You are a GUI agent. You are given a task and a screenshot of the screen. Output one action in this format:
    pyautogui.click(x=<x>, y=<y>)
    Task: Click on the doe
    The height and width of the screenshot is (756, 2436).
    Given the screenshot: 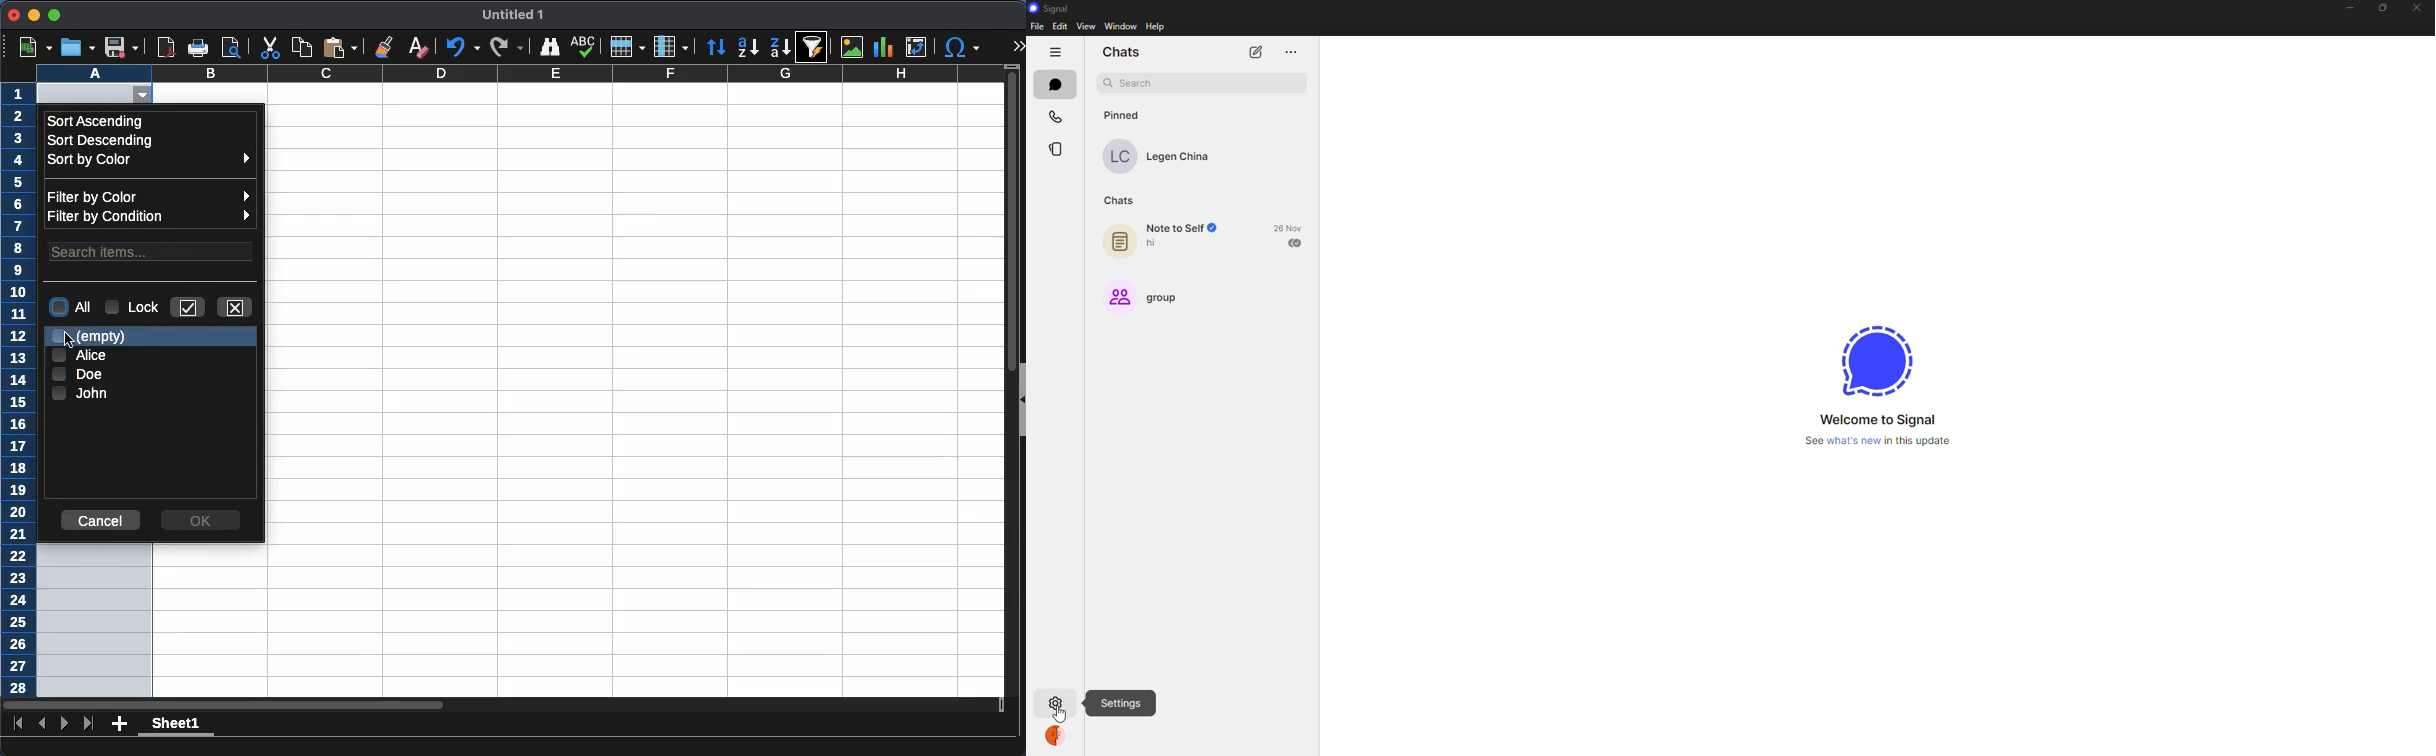 What is the action you would take?
    pyautogui.click(x=79, y=374)
    